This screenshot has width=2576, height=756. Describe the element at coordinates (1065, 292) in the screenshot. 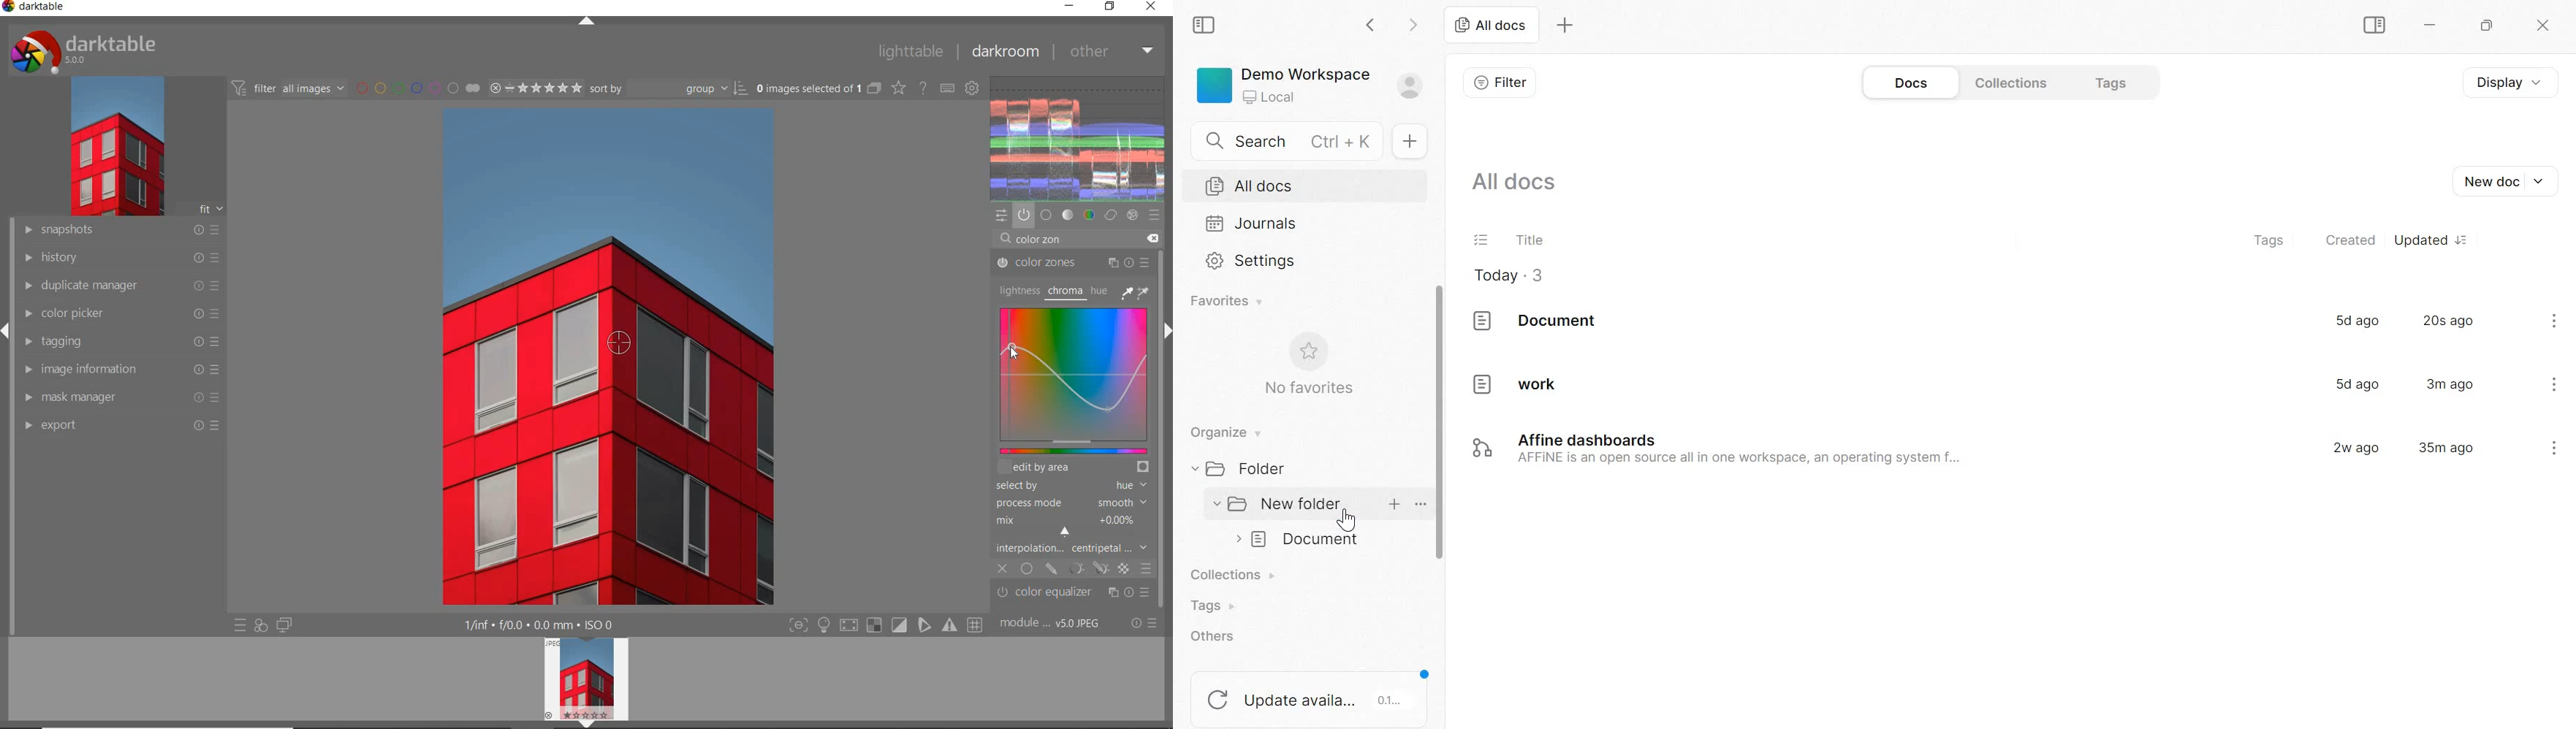

I see `CHROMA` at that location.